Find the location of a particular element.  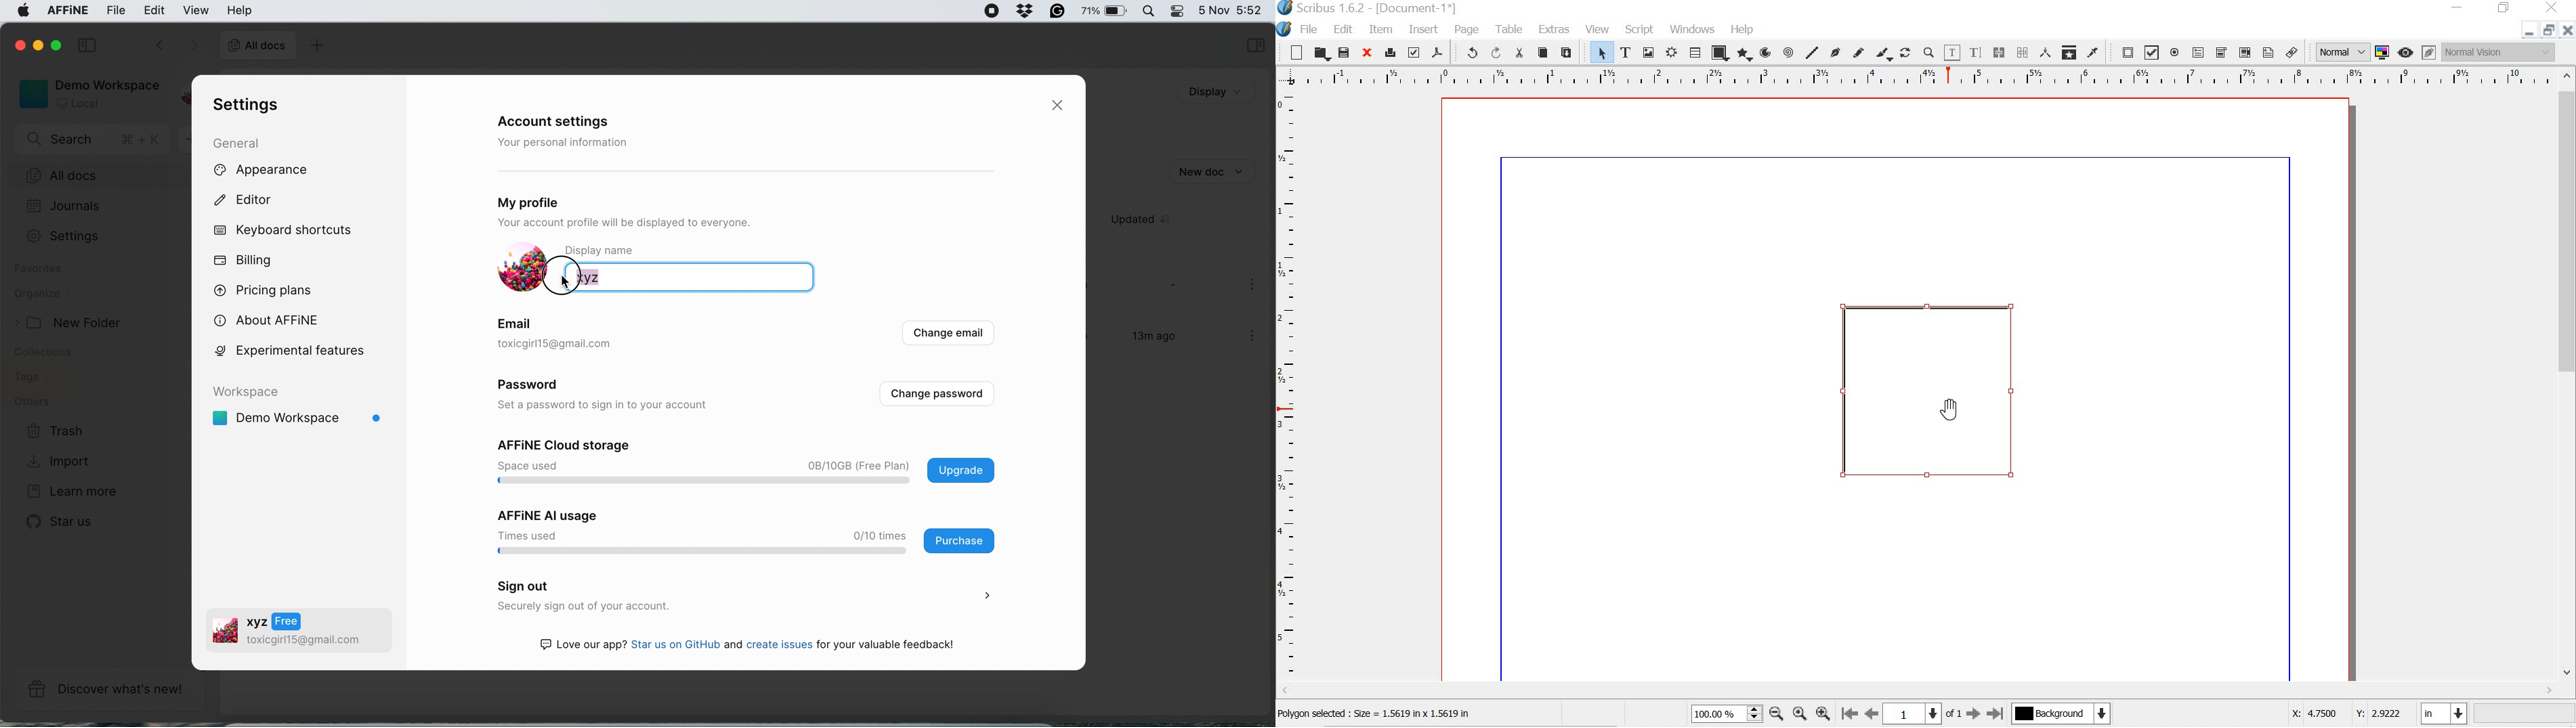

open is located at coordinates (1322, 53).